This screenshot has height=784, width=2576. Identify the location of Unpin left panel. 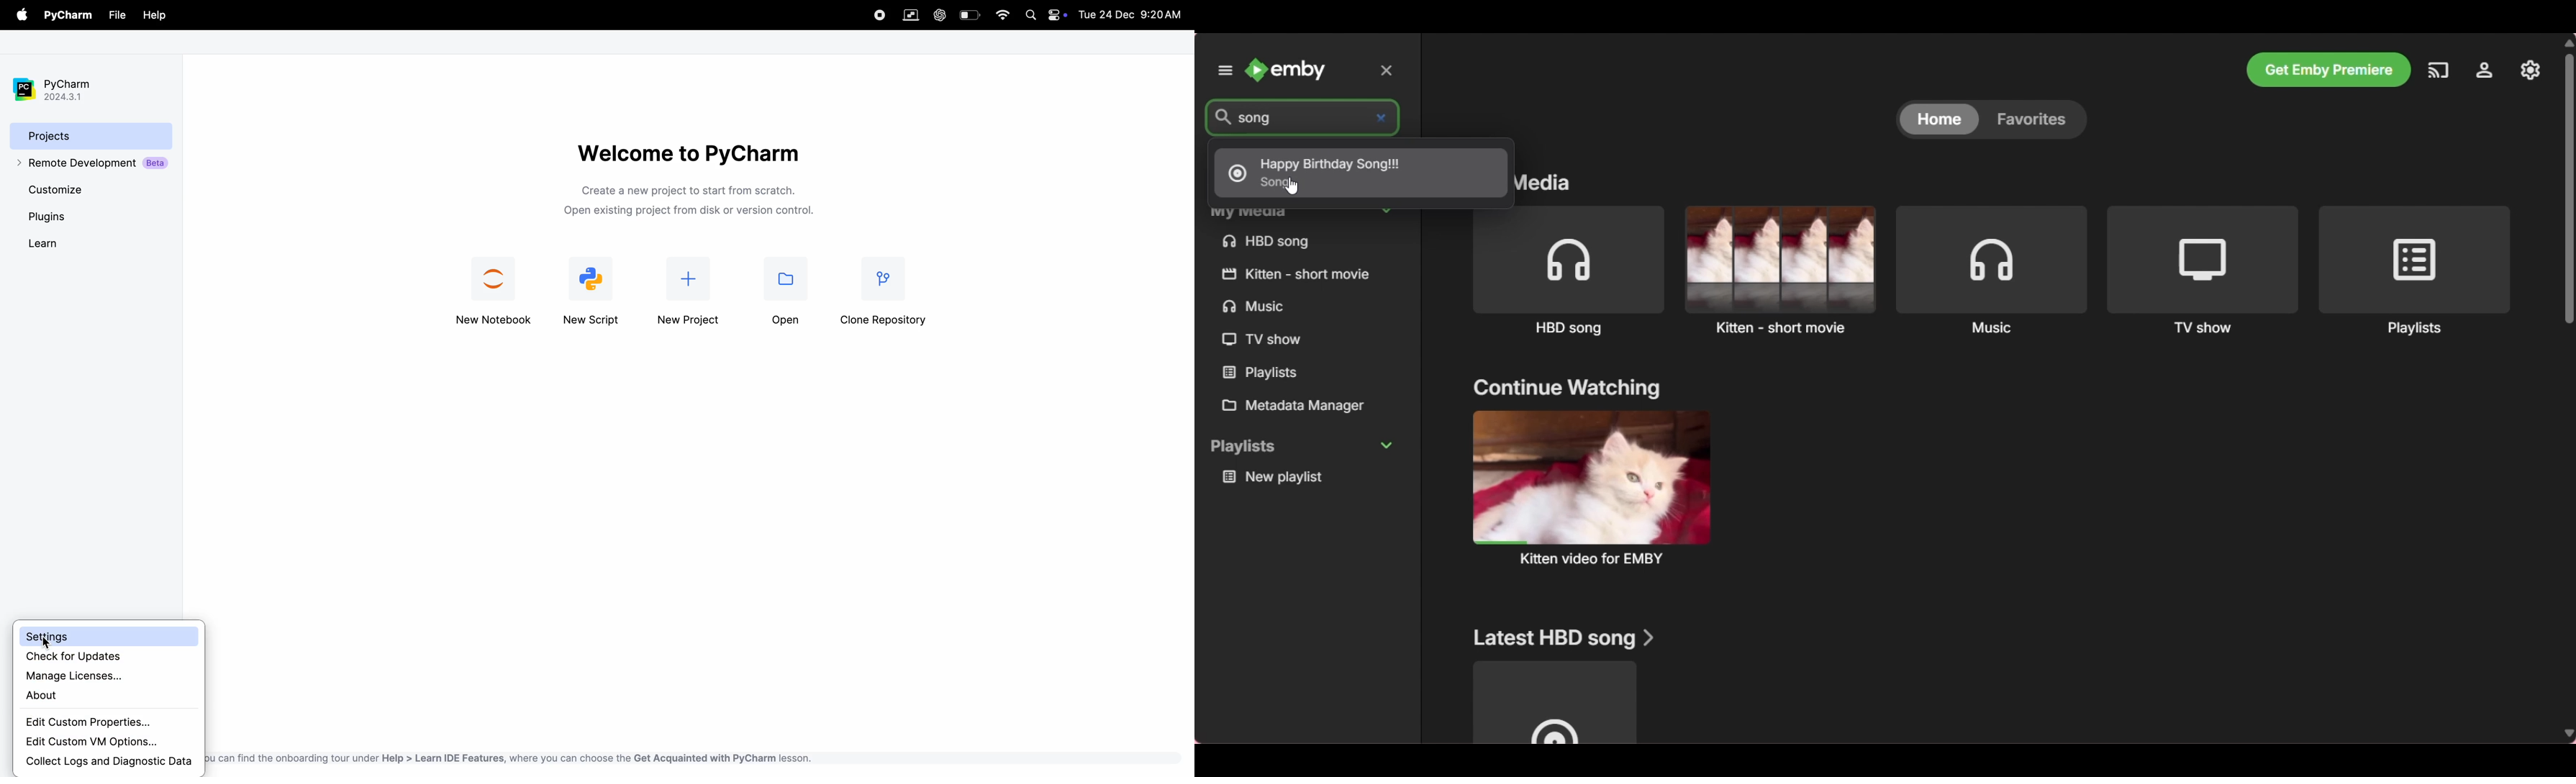
(1224, 70).